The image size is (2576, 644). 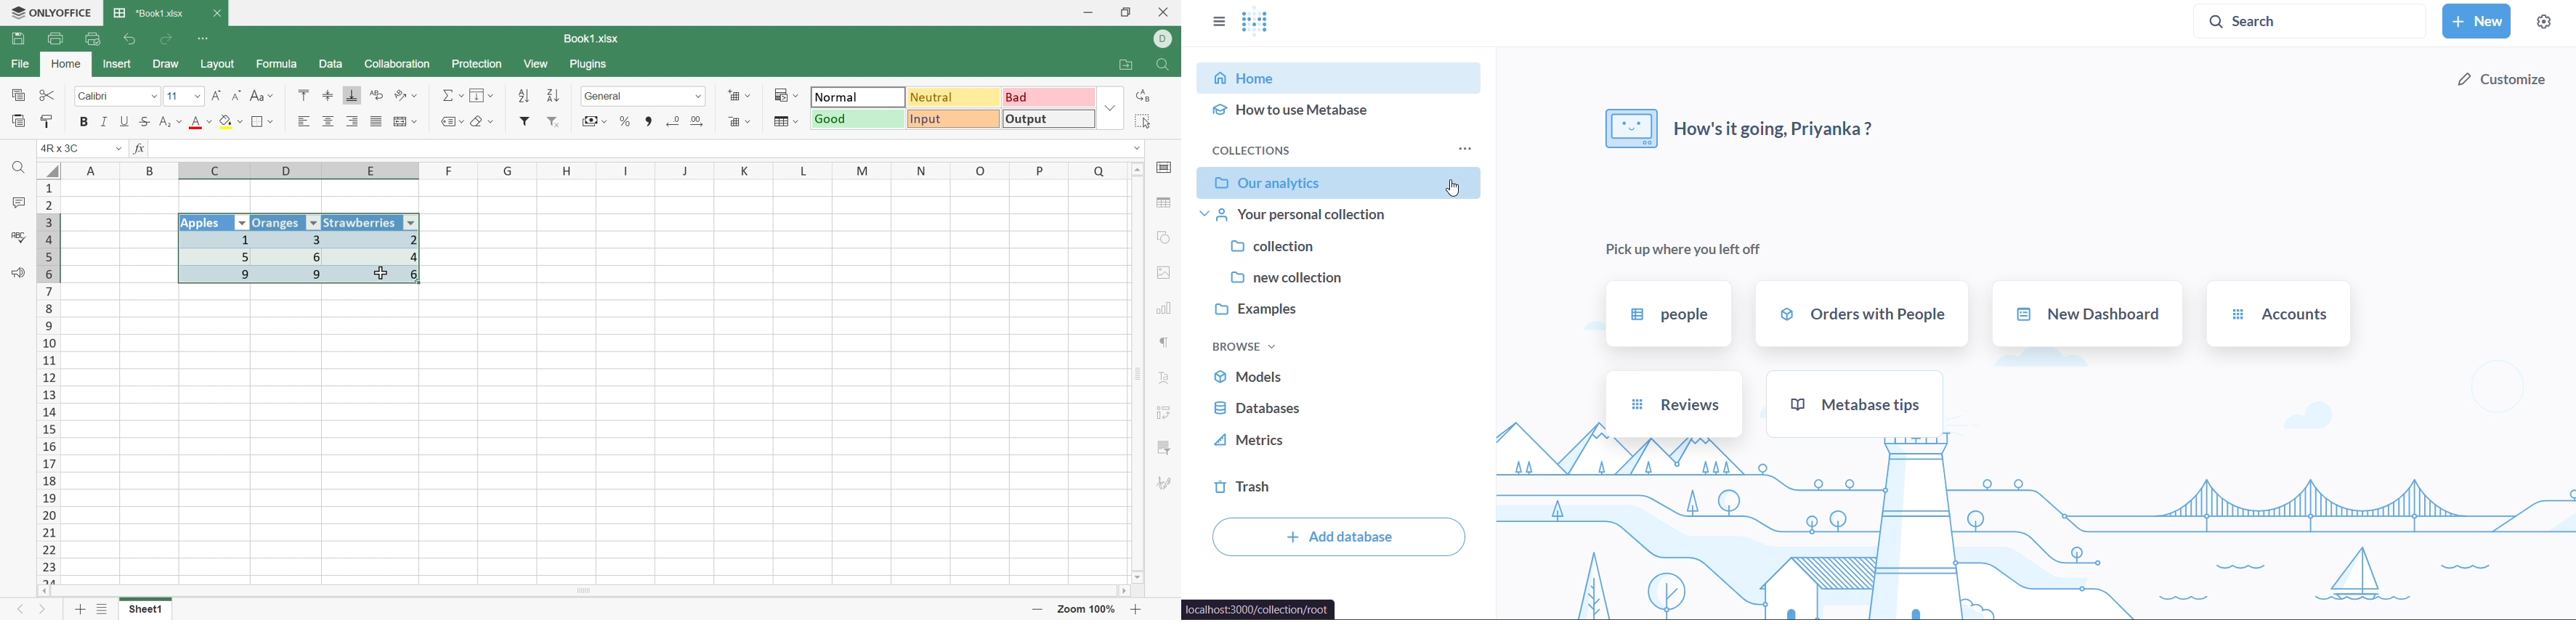 I want to click on M, so click(x=863, y=170).